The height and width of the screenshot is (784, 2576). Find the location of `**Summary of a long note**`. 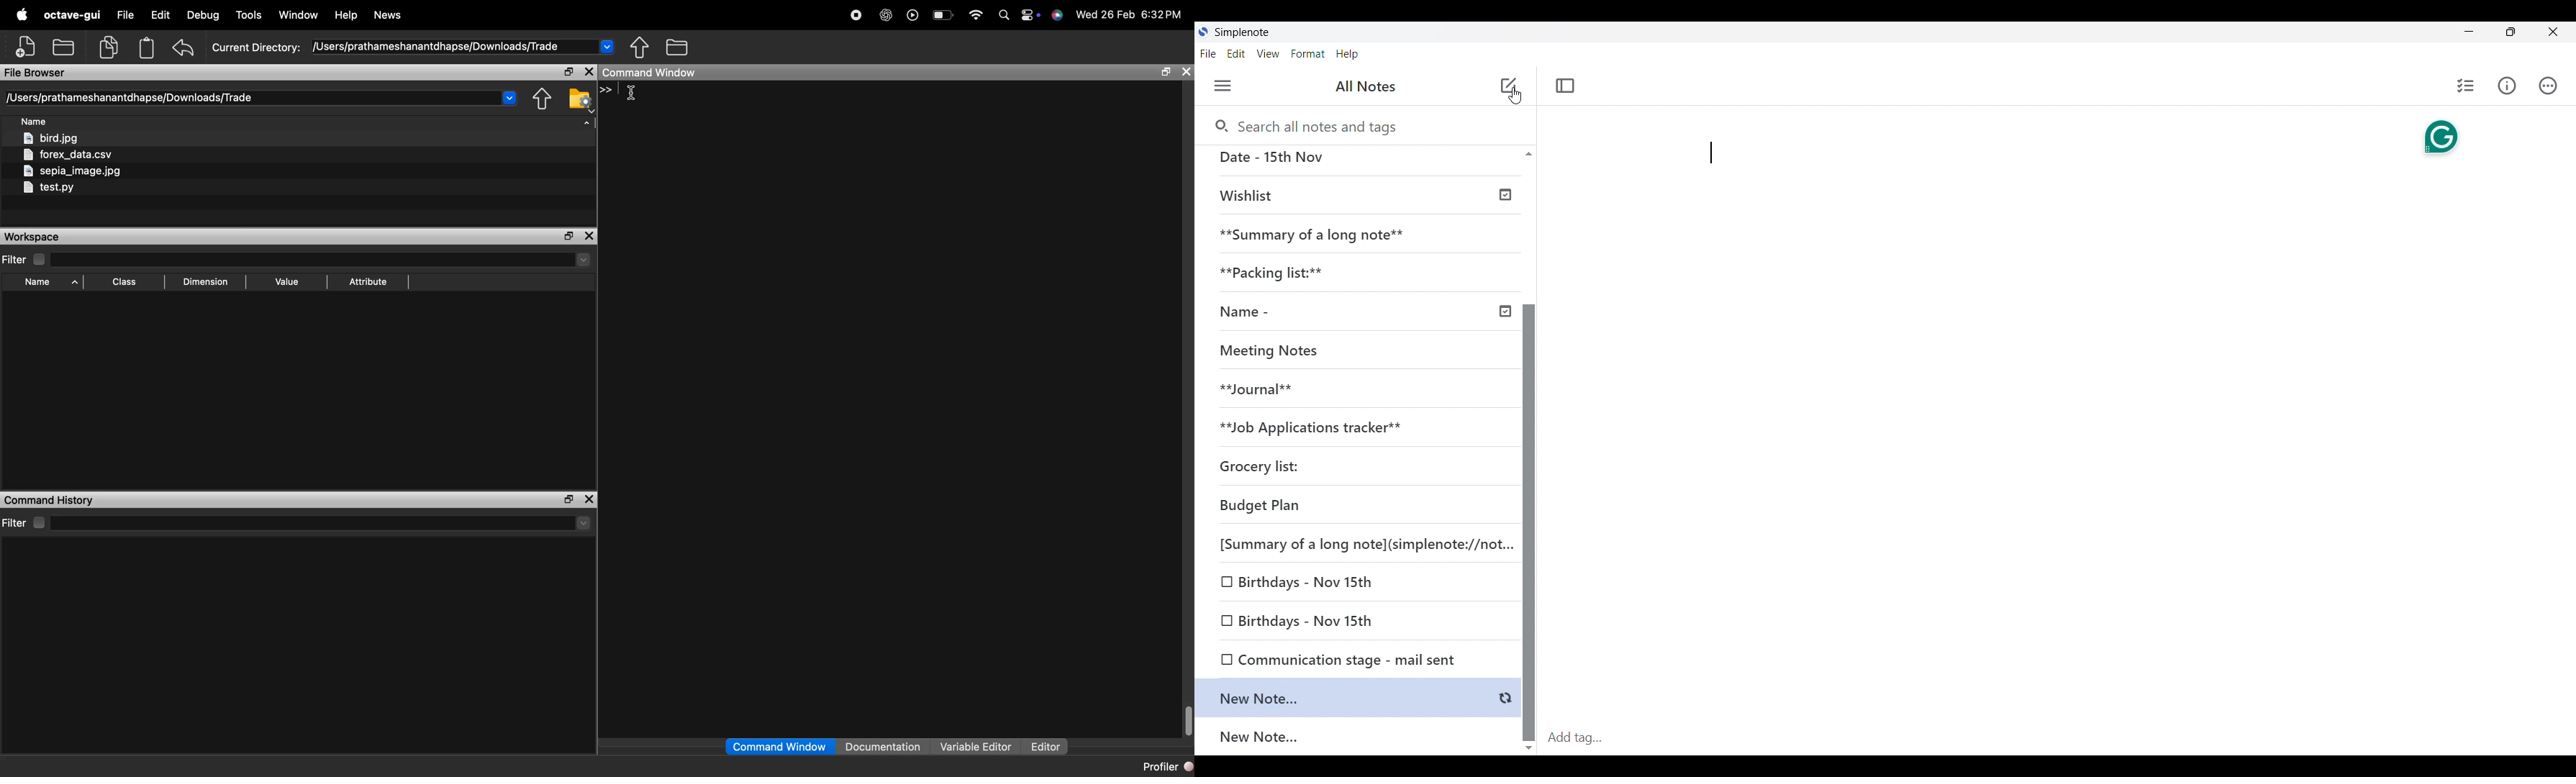

**Summary of a long note** is located at coordinates (1358, 233).